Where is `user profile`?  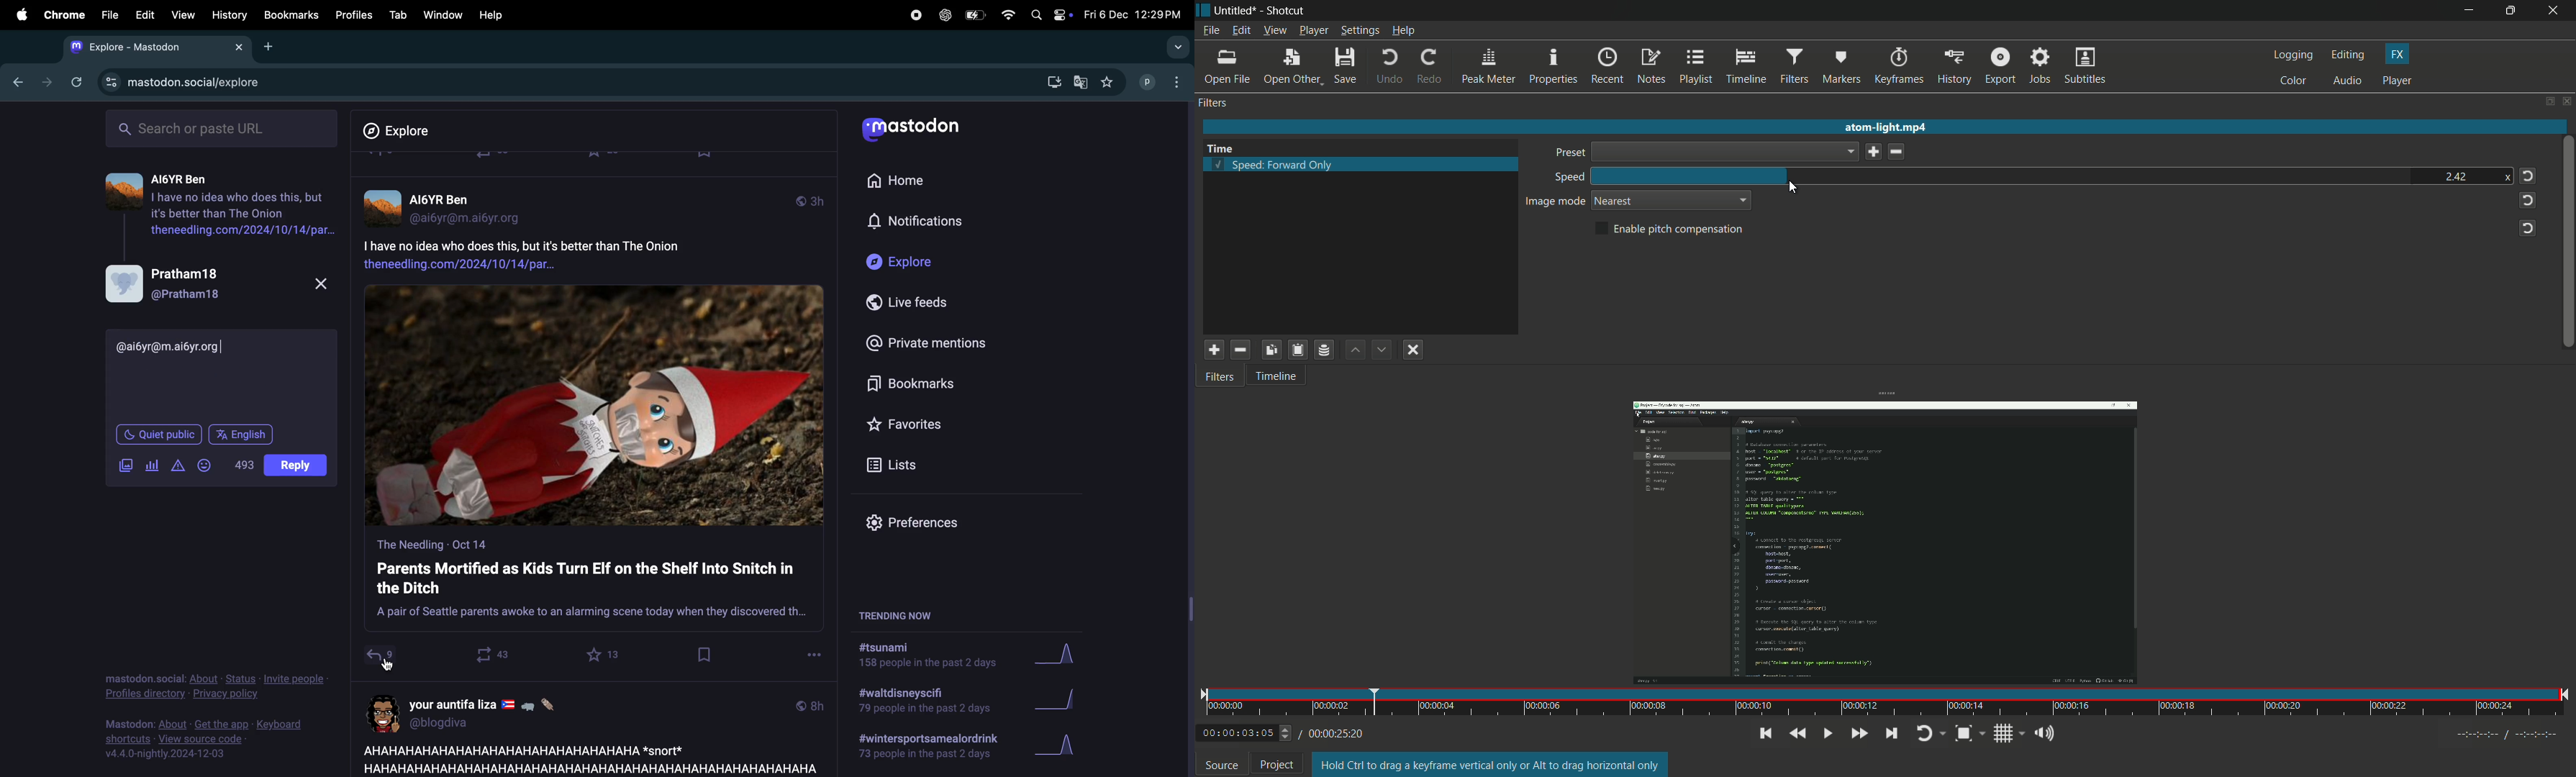 user profile is located at coordinates (451, 206).